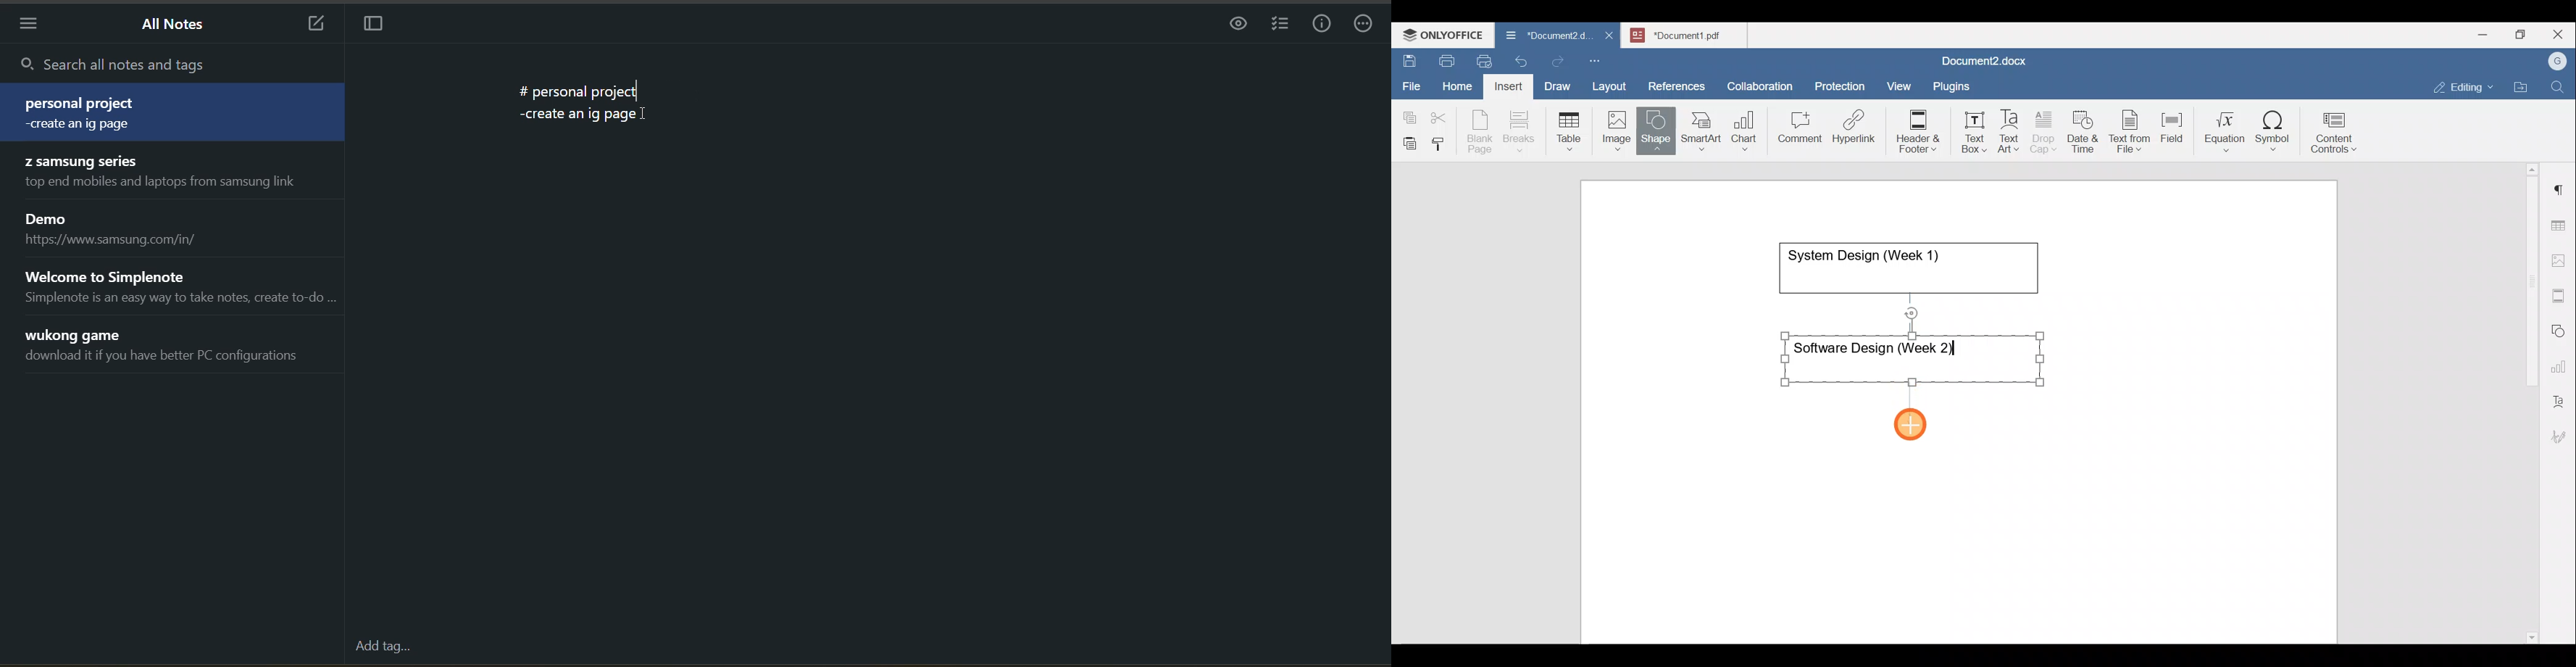 Image resolution: width=2576 pixels, height=672 pixels. Describe the element at coordinates (1555, 83) in the screenshot. I see `Draw` at that location.